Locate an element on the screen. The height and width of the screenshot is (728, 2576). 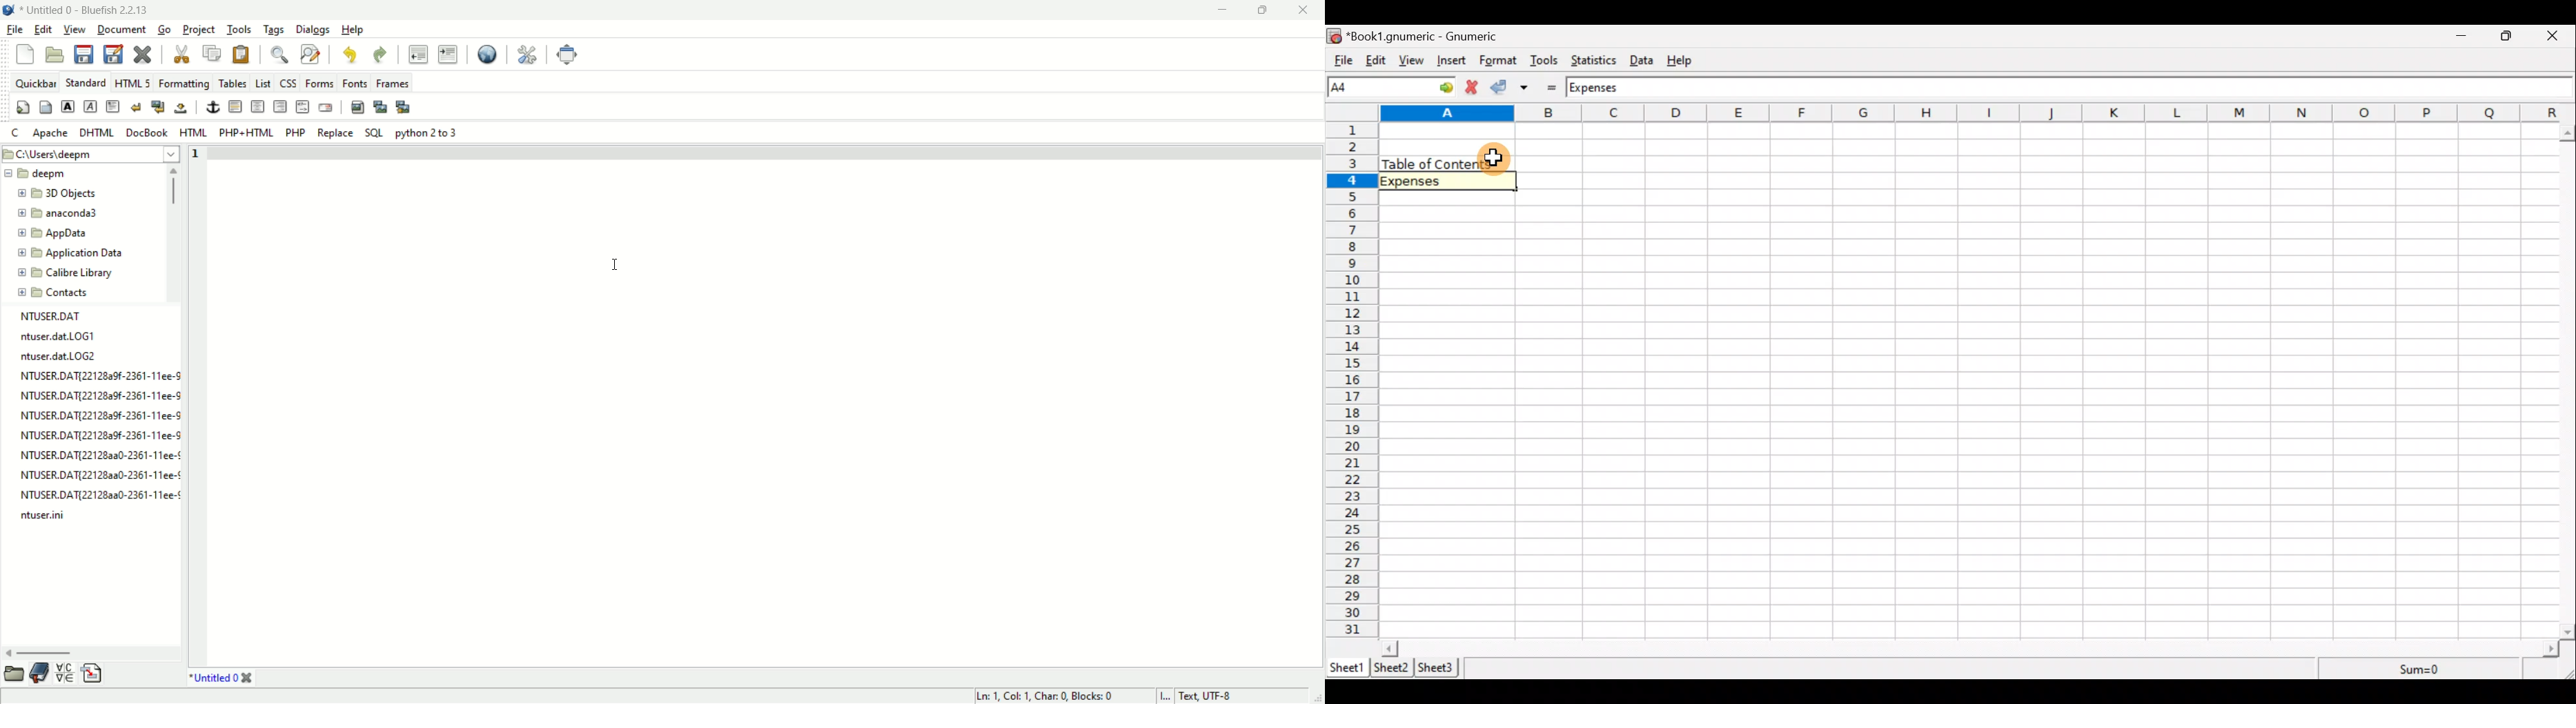
ntuser.dat.LOG1 is located at coordinates (62, 336).